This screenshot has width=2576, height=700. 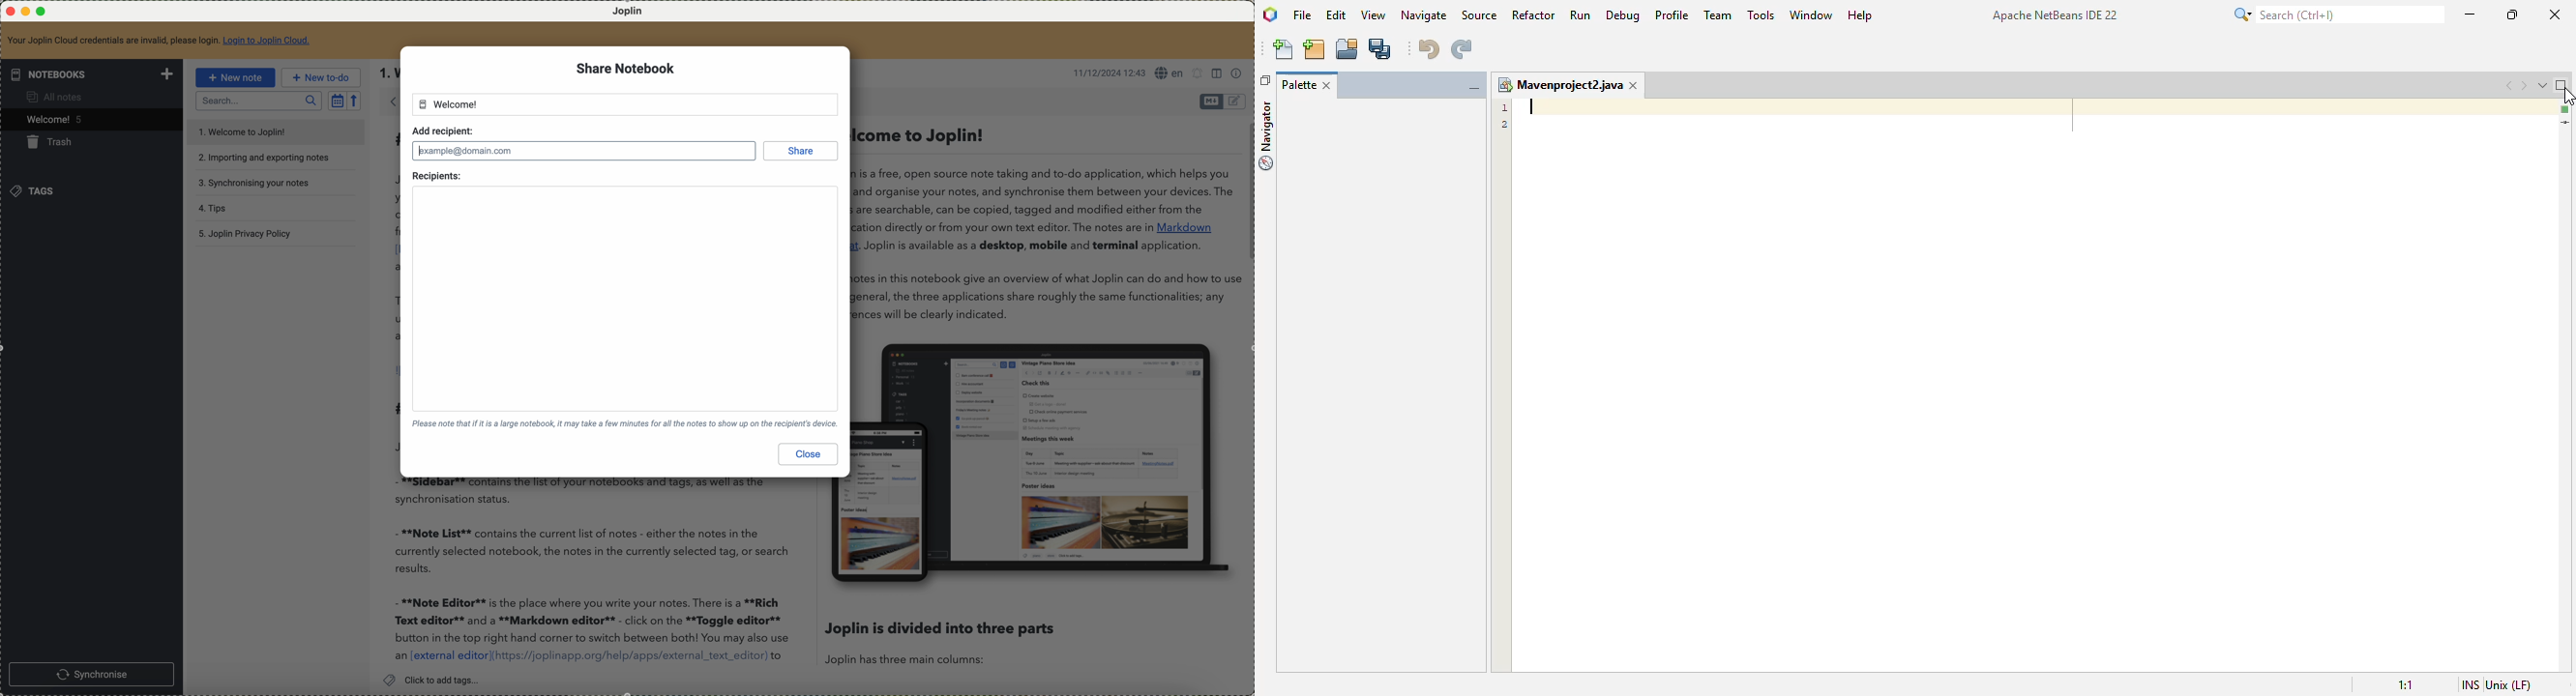 What do you see at coordinates (265, 158) in the screenshot?
I see `importing and exporting notes` at bounding box center [265, 158].